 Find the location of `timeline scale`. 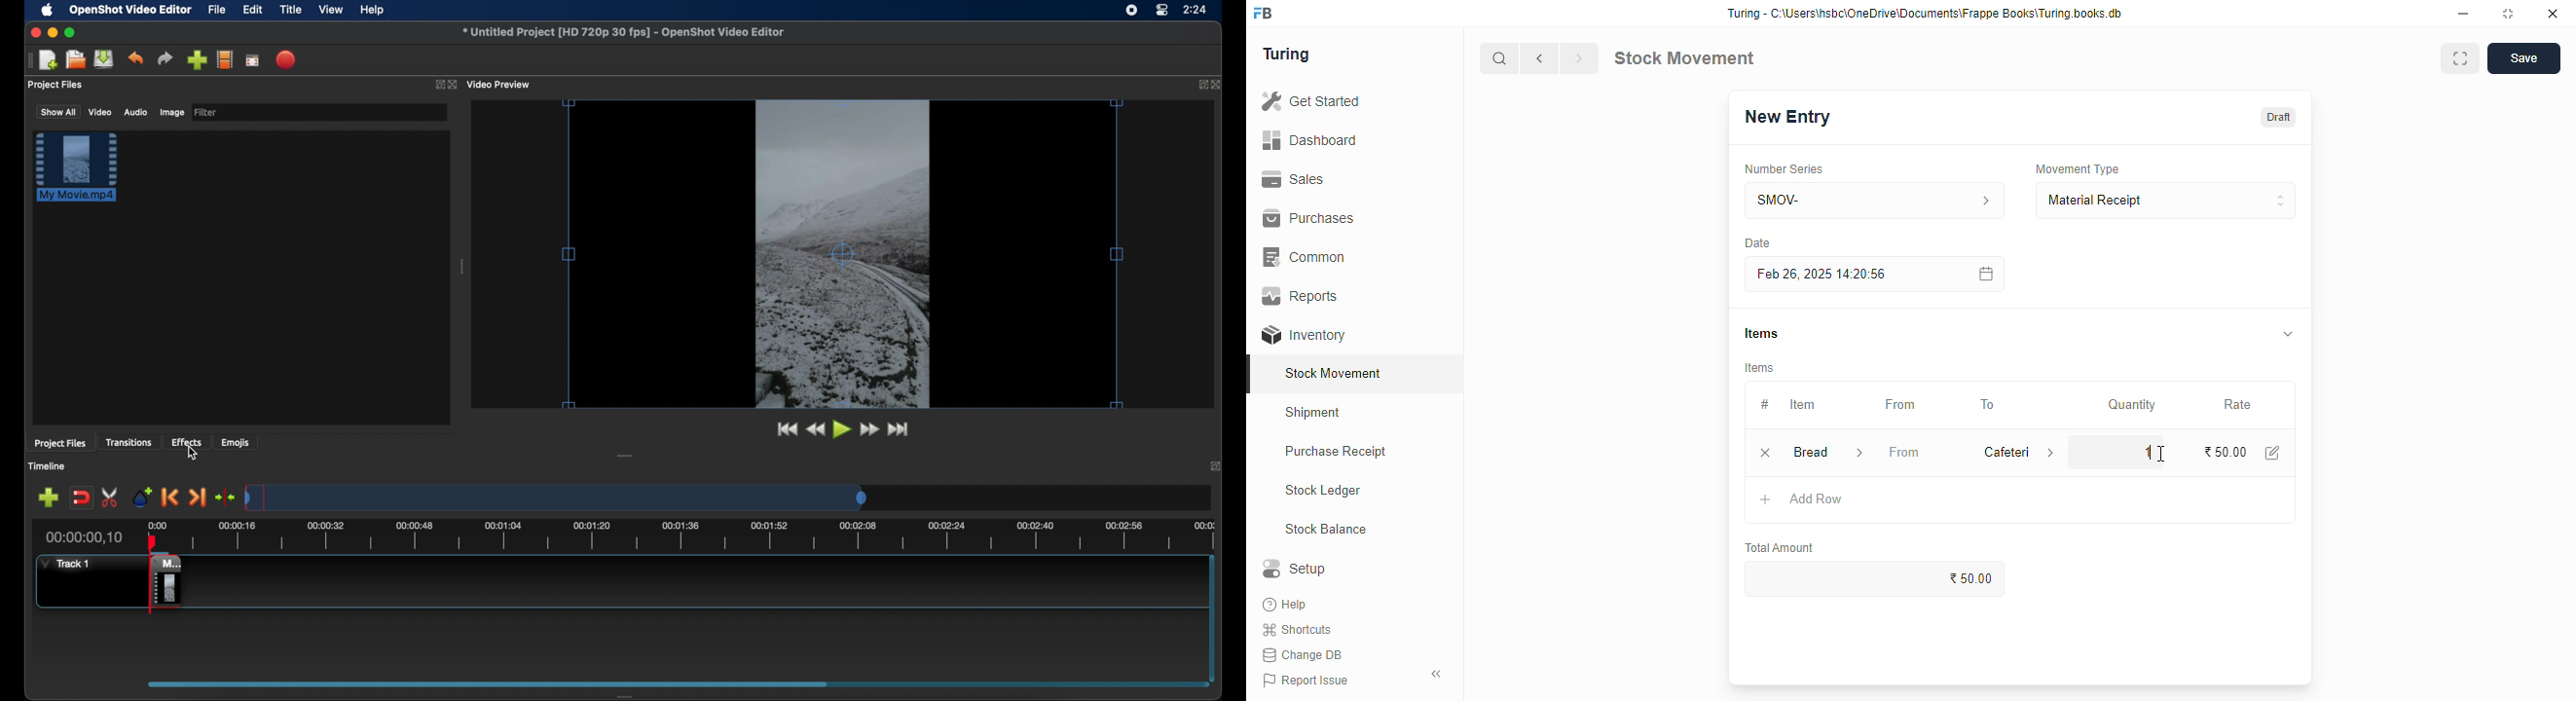

timeline scale is located at coordinates (556, 497).